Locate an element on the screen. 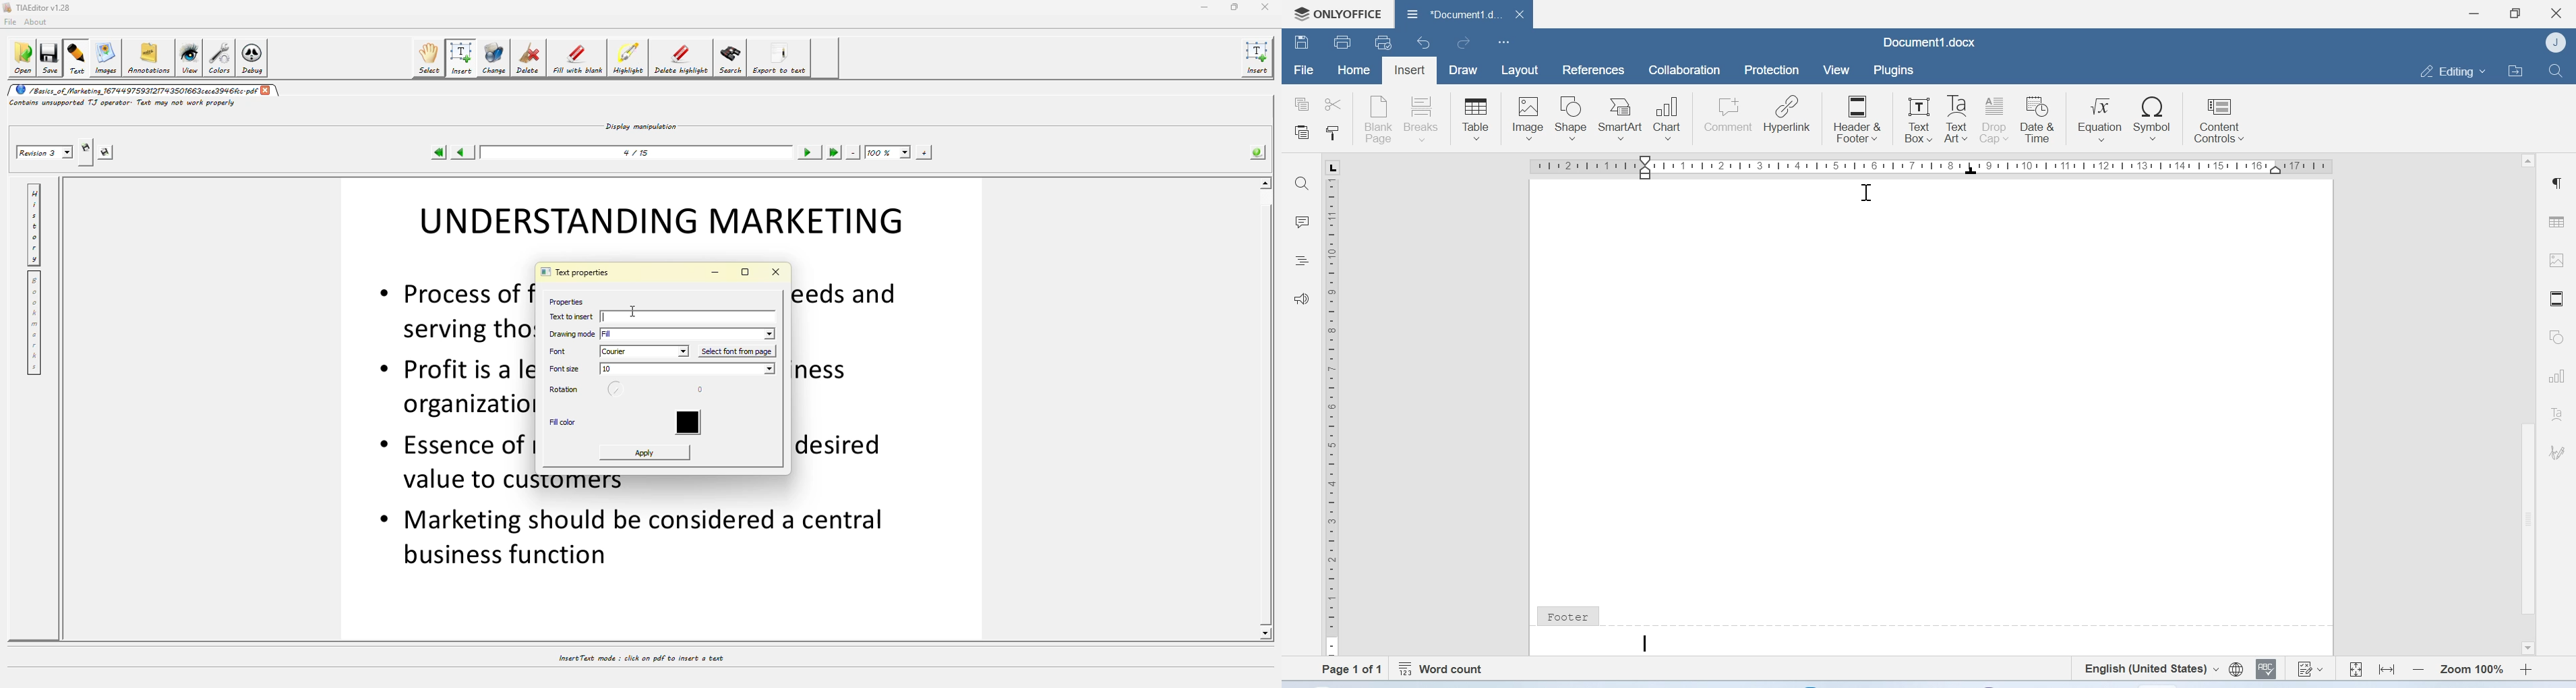 The image size is (2576, 700). Onlyoffice is located at coordinates (1337, 12).